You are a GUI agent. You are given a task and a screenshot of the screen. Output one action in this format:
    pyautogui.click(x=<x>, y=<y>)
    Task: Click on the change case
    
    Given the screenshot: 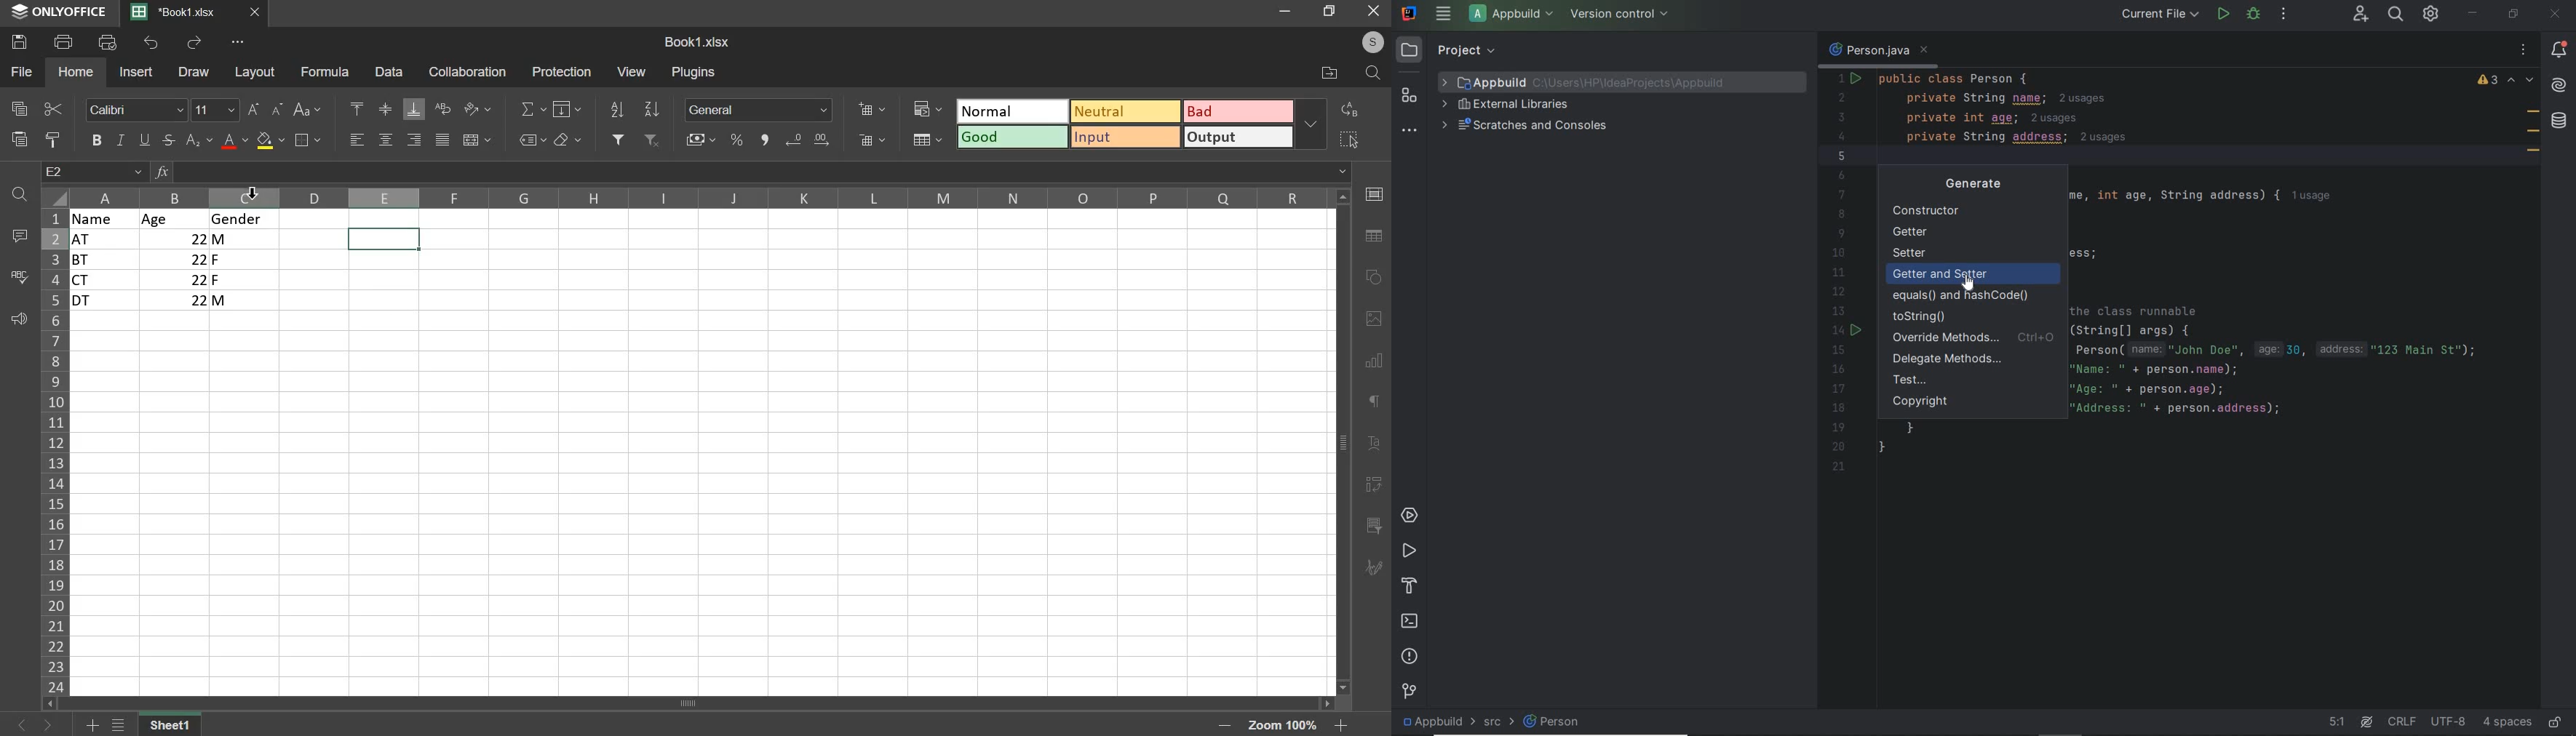 What is the action you would take?
    pyautogui.click(x=310, y=109)
    